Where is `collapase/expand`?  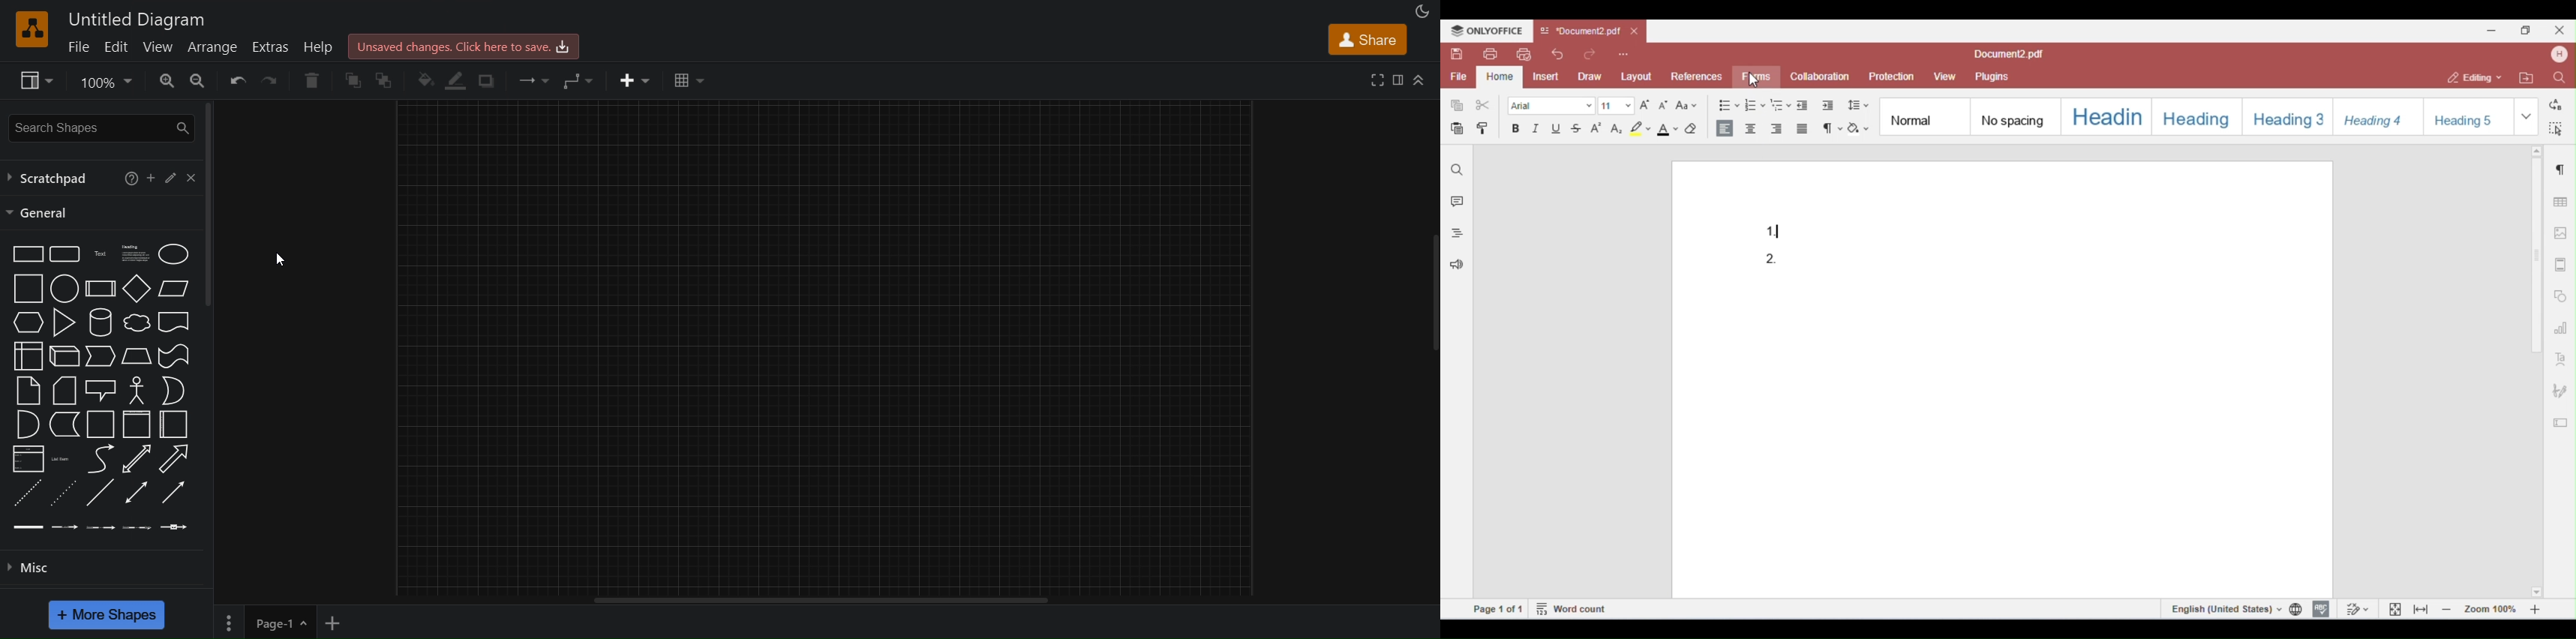 collapase/expand is located at coordinates (1419, 79).